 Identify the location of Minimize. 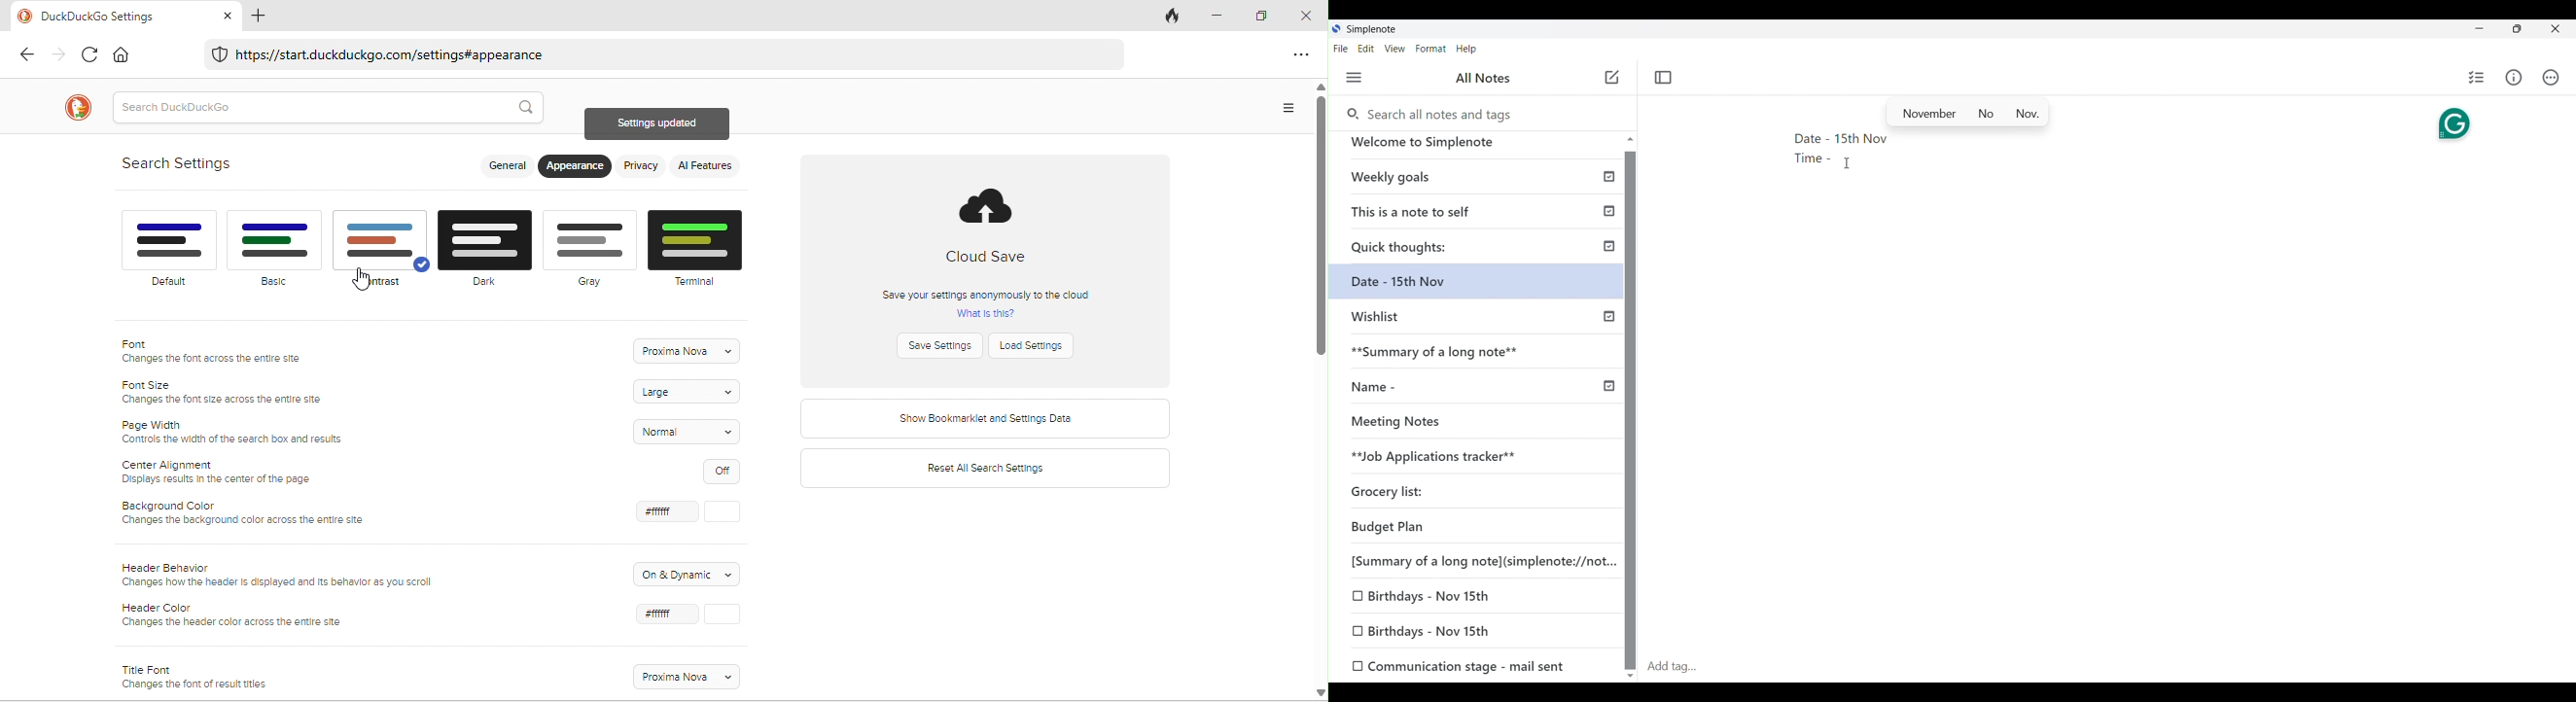
(2480, 28).